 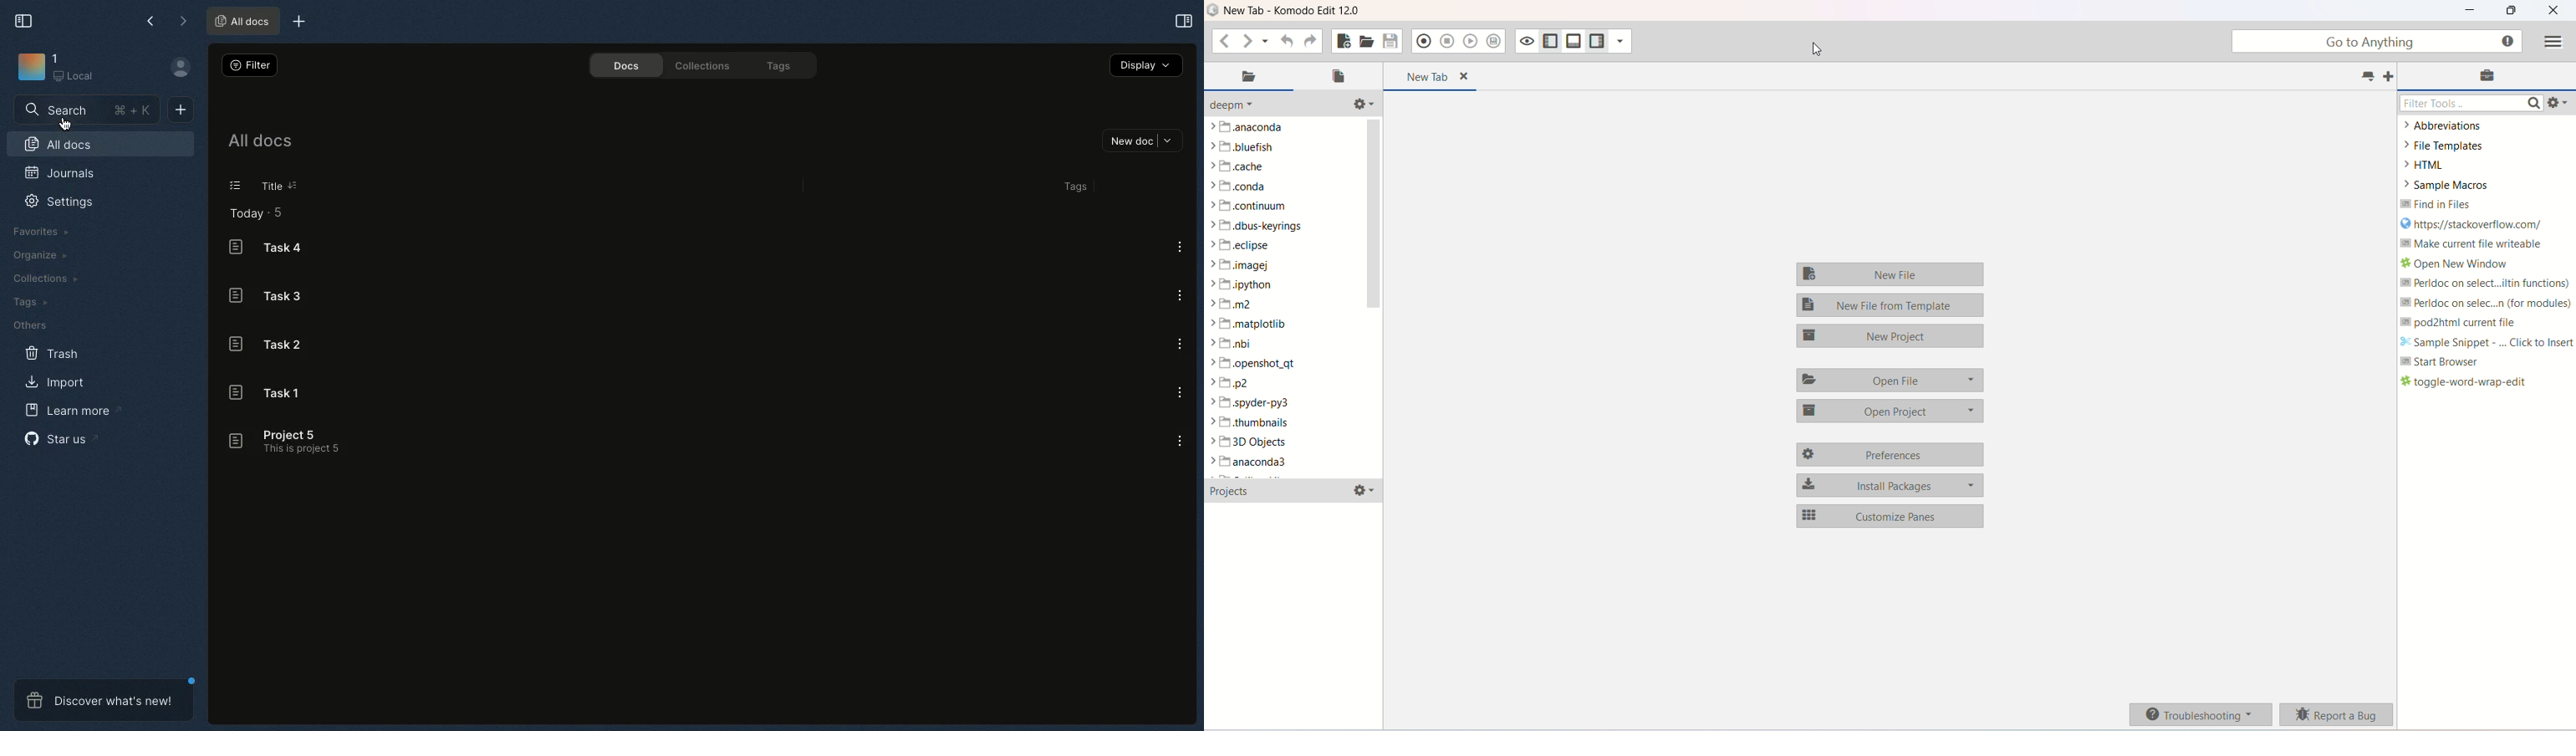 I want to click on logo, so click(x=1213, y=11).